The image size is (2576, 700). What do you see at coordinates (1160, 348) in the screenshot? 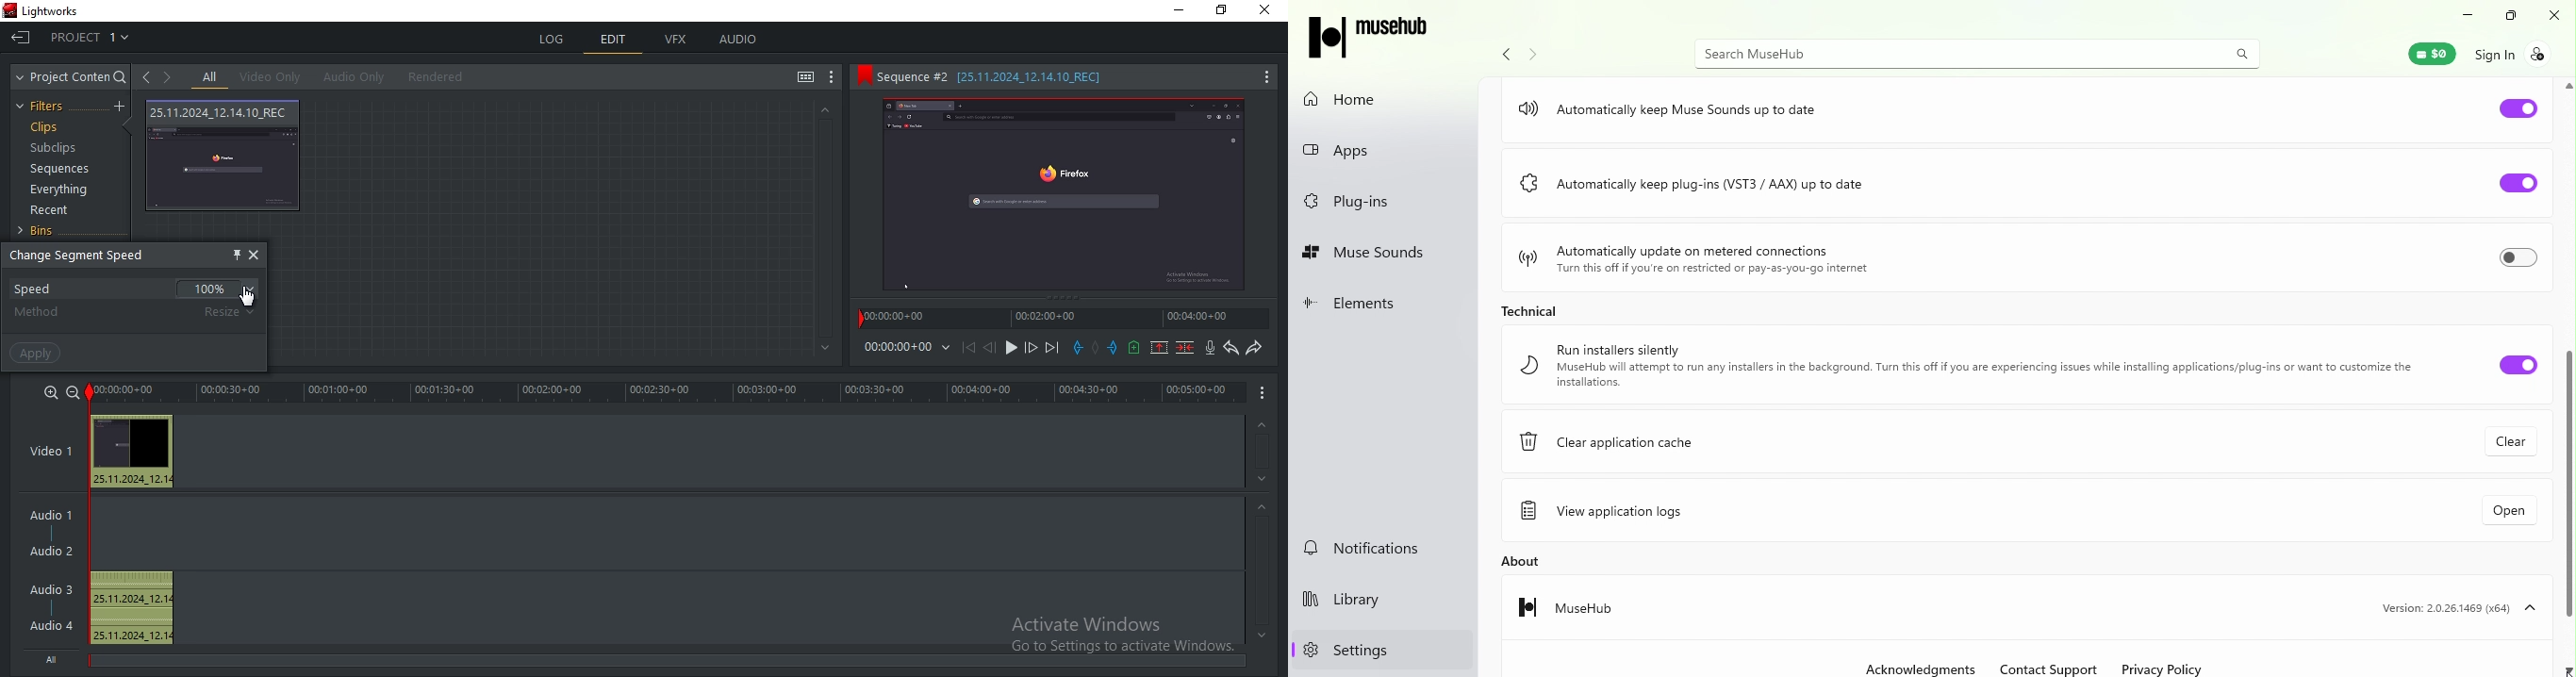
I see `remove the marked section` at bounding box center [1160, 348].